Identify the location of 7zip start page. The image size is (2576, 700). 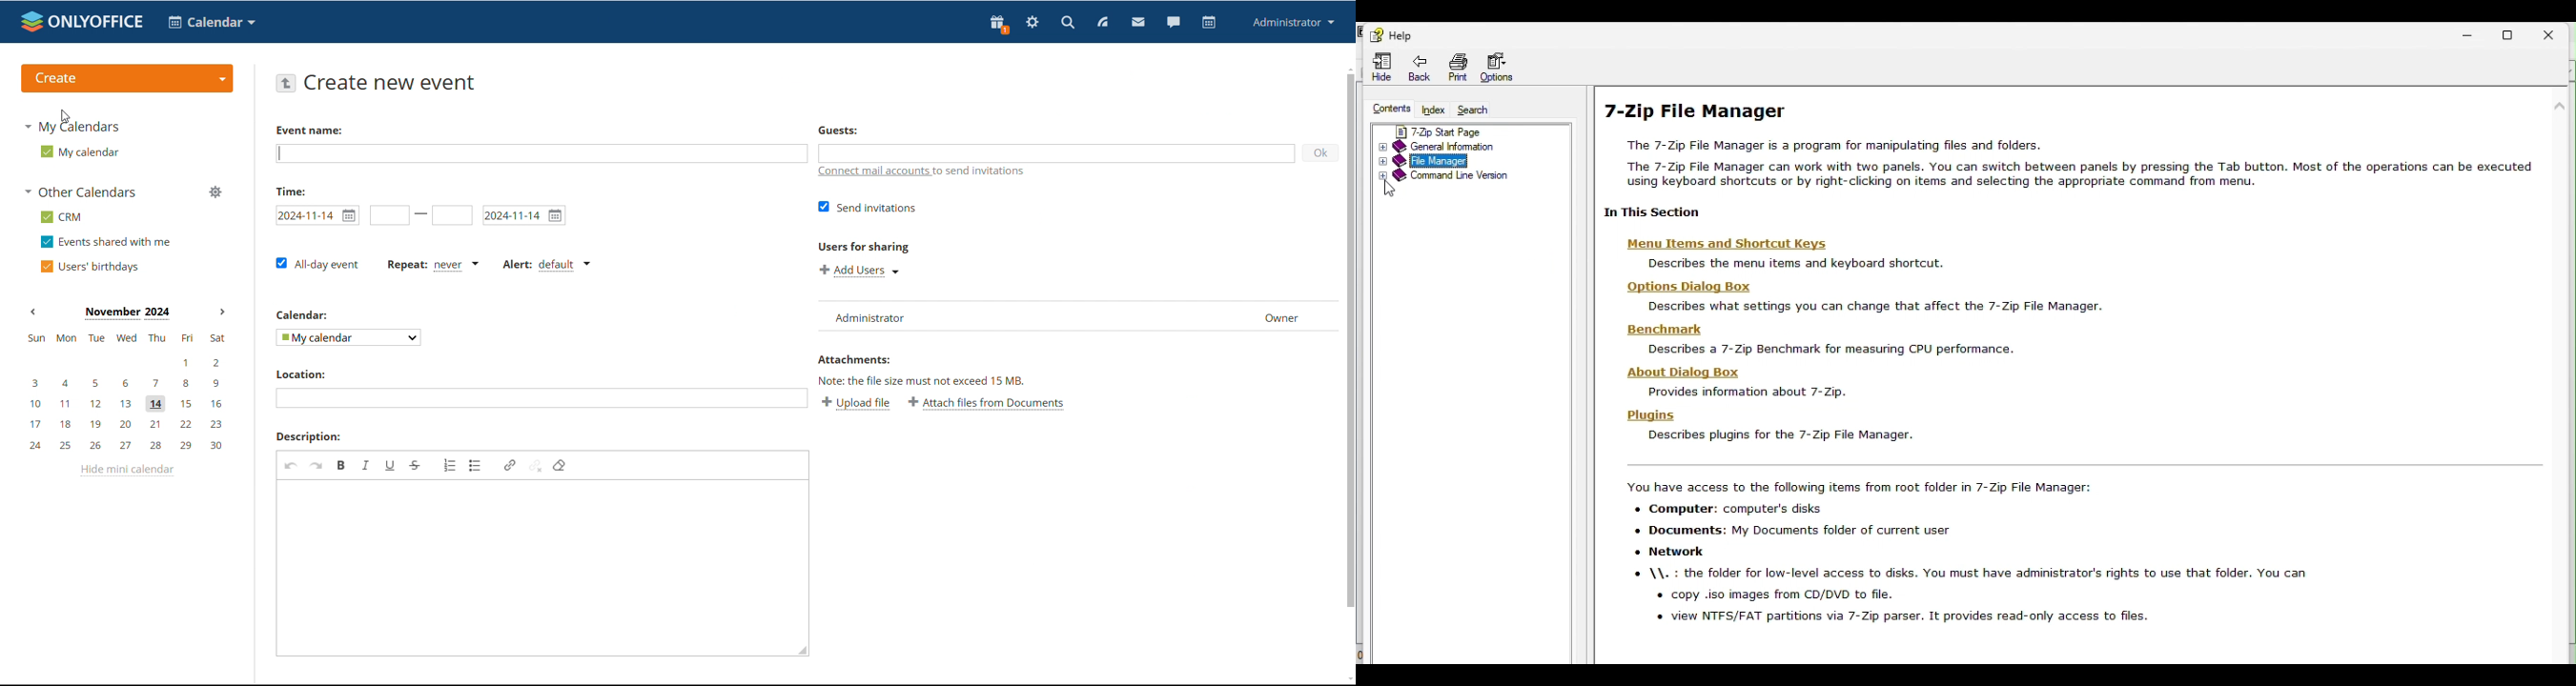
(1462, 132).